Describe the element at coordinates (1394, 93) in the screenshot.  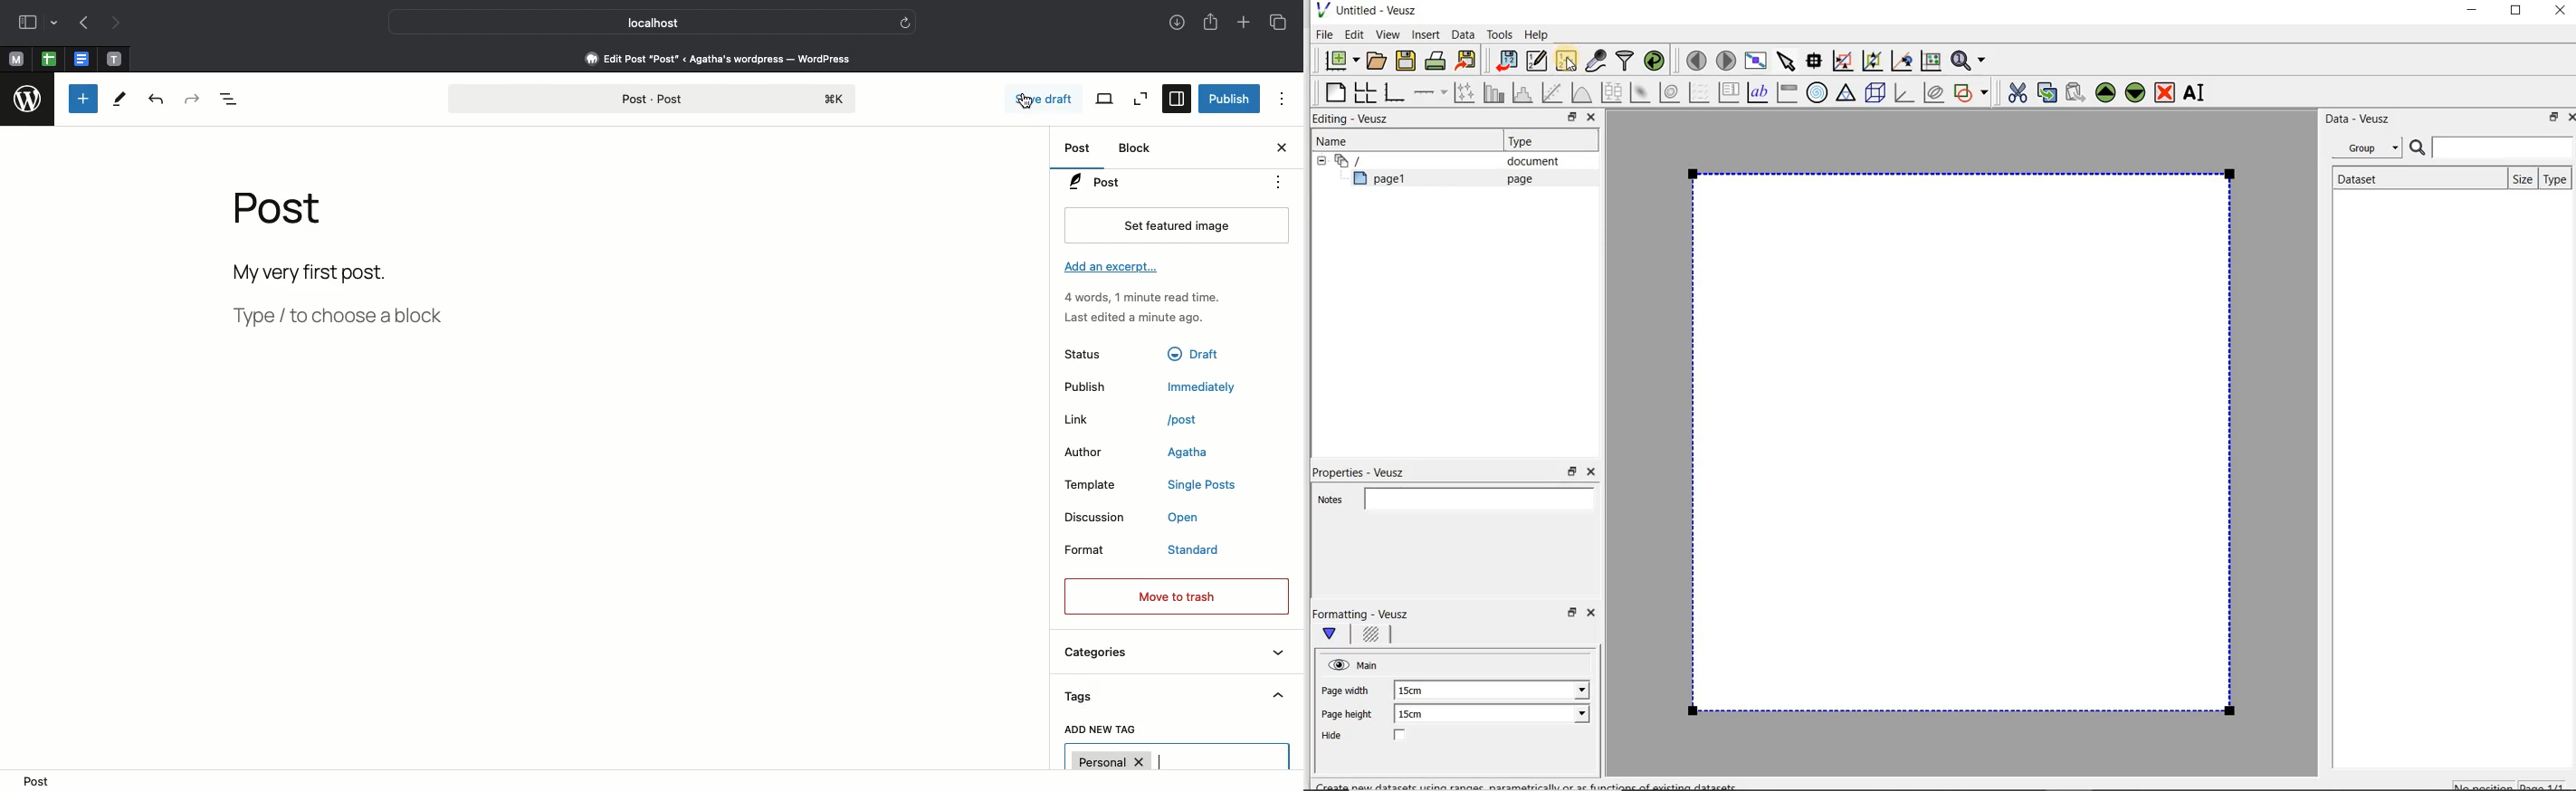
I see `base graph` at that location.